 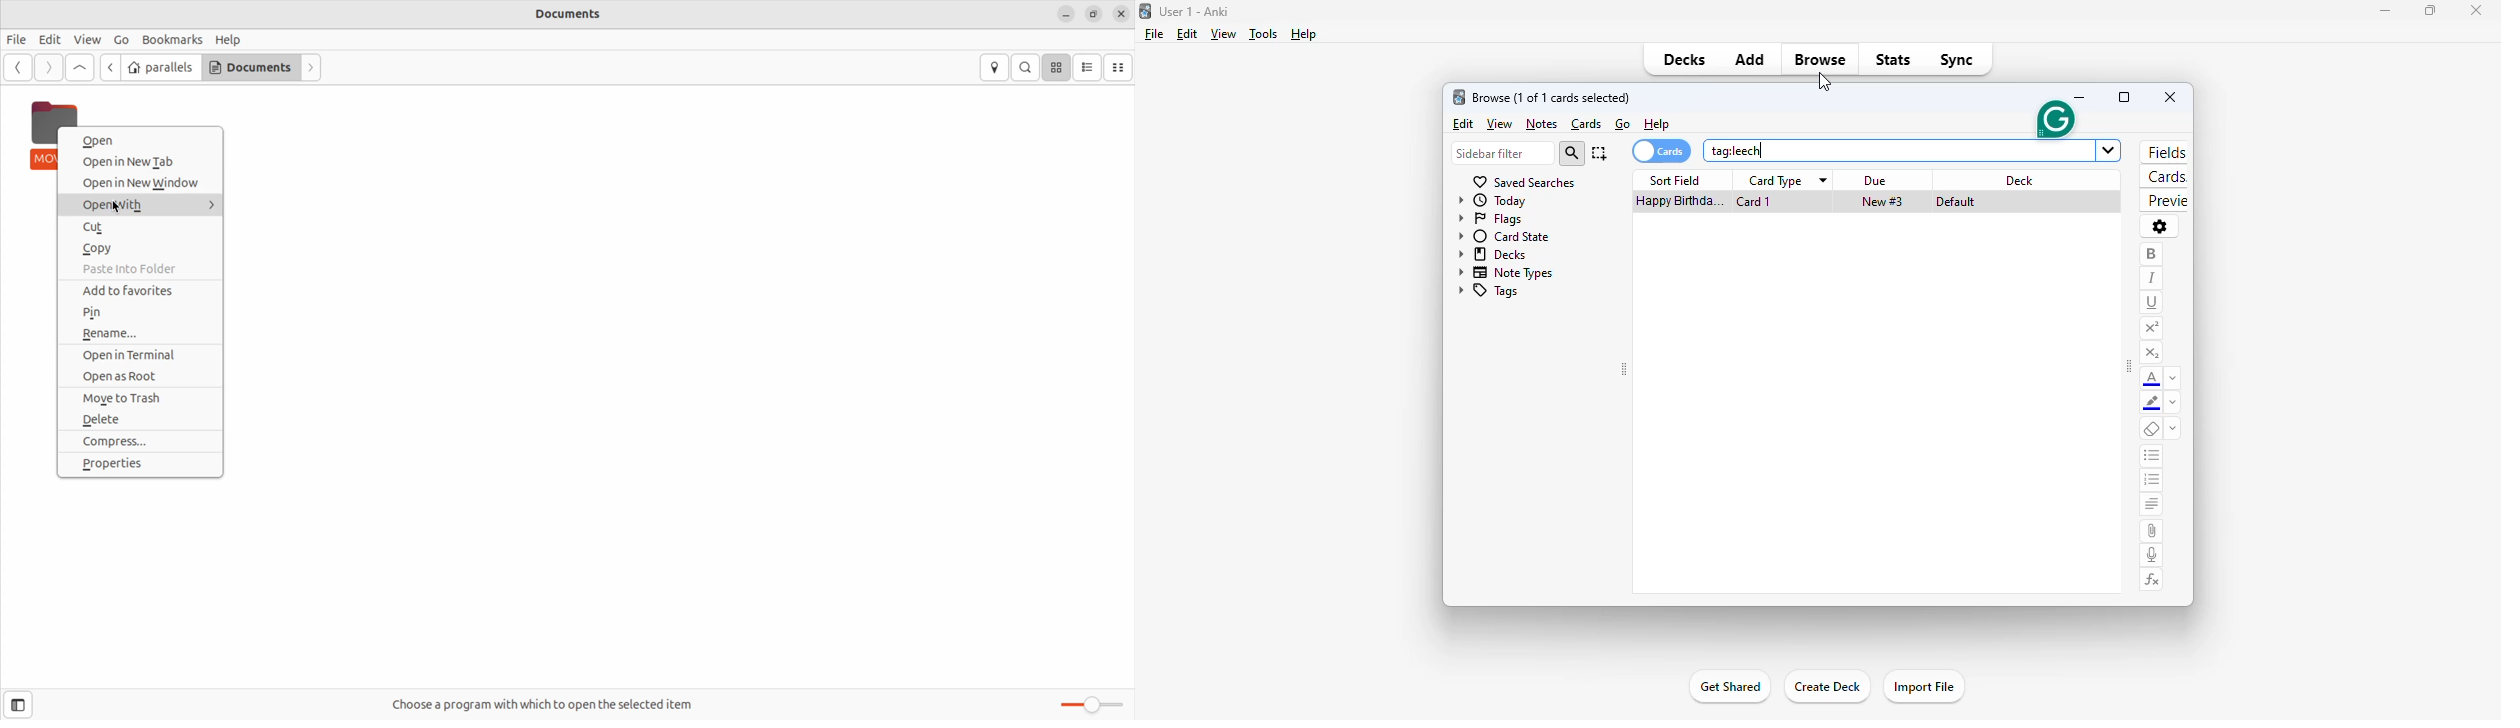 I want to click on logo, so click(x=1145, y=11).